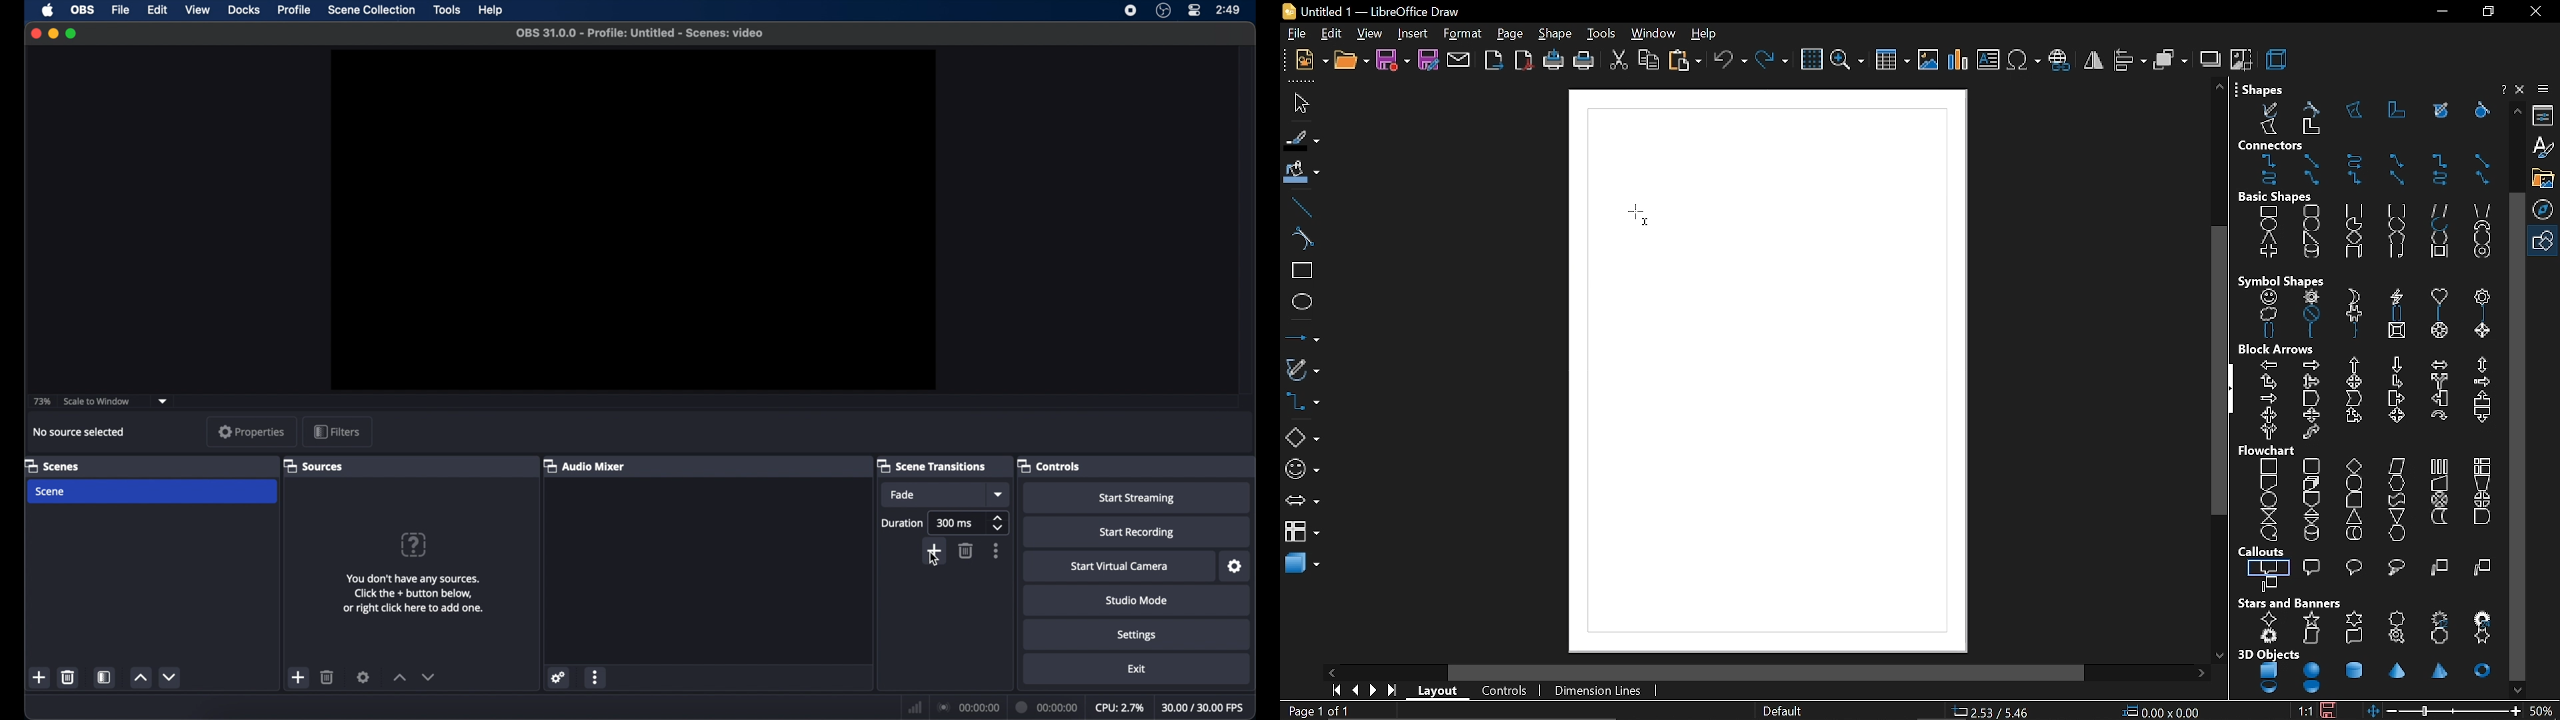 The width and height of the screenshot is (2576, 728). What do you see at coordinates (1045, 706) in the screenshot?
I see `duration` at bounding box center [1045, 706].